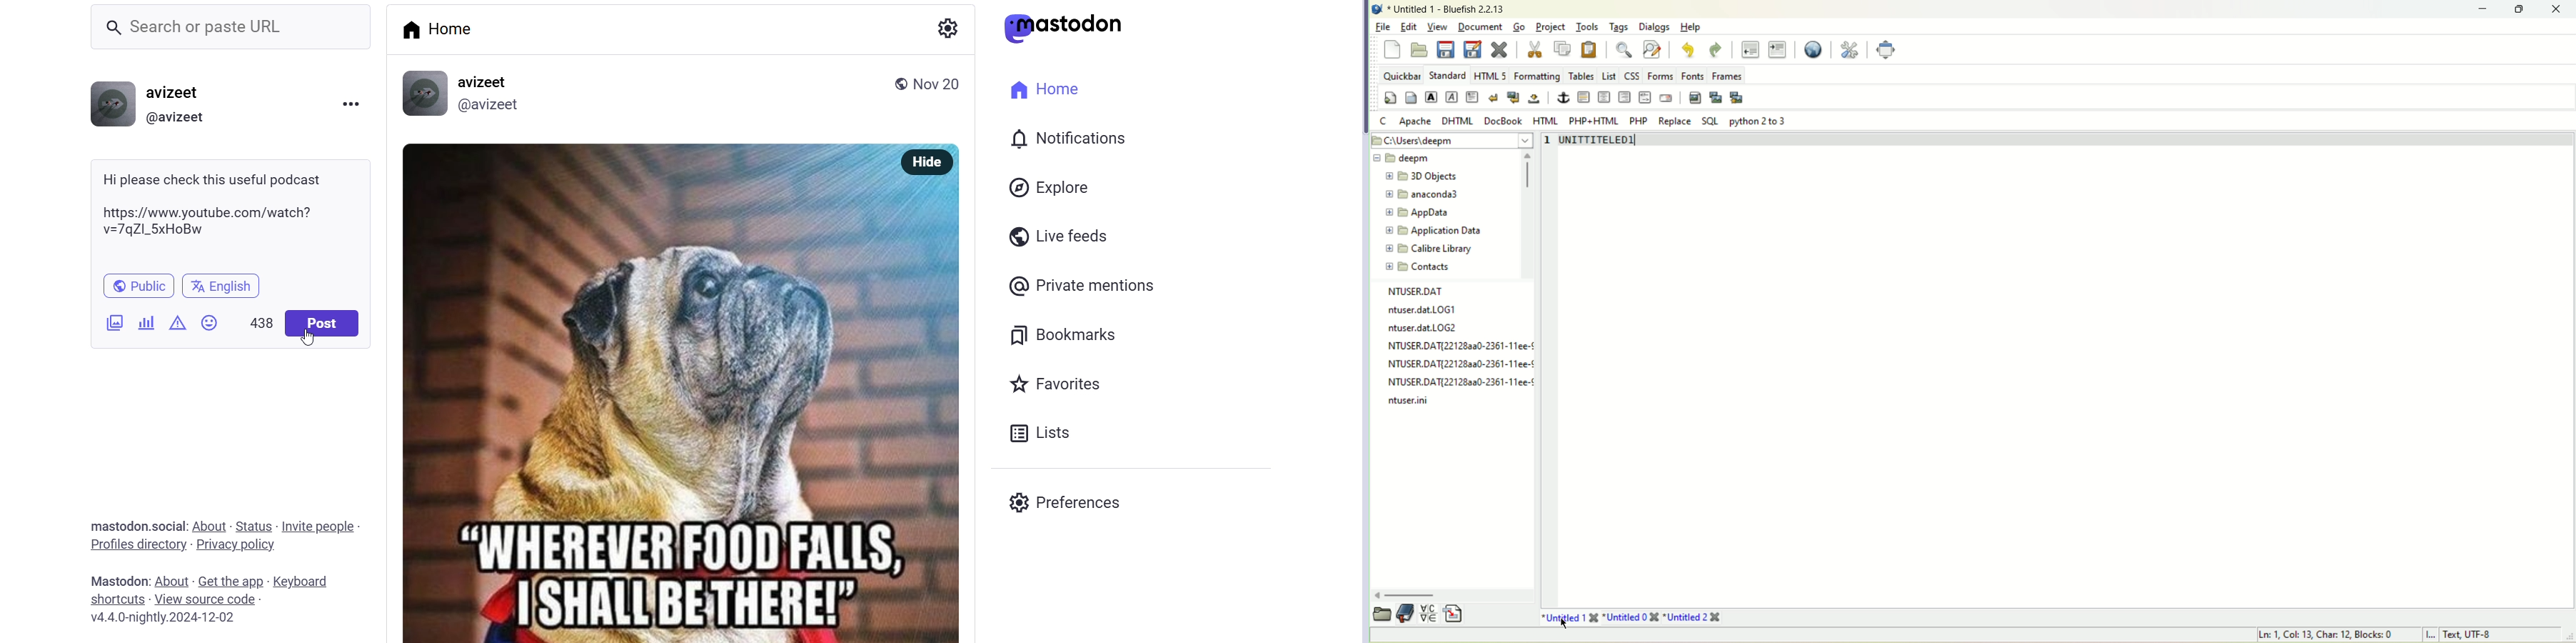 The height and width of the screenshot is (644, 2576). Describe the element at coordinates (1562, 98) in the screenshot. I see `anchor` at that location.